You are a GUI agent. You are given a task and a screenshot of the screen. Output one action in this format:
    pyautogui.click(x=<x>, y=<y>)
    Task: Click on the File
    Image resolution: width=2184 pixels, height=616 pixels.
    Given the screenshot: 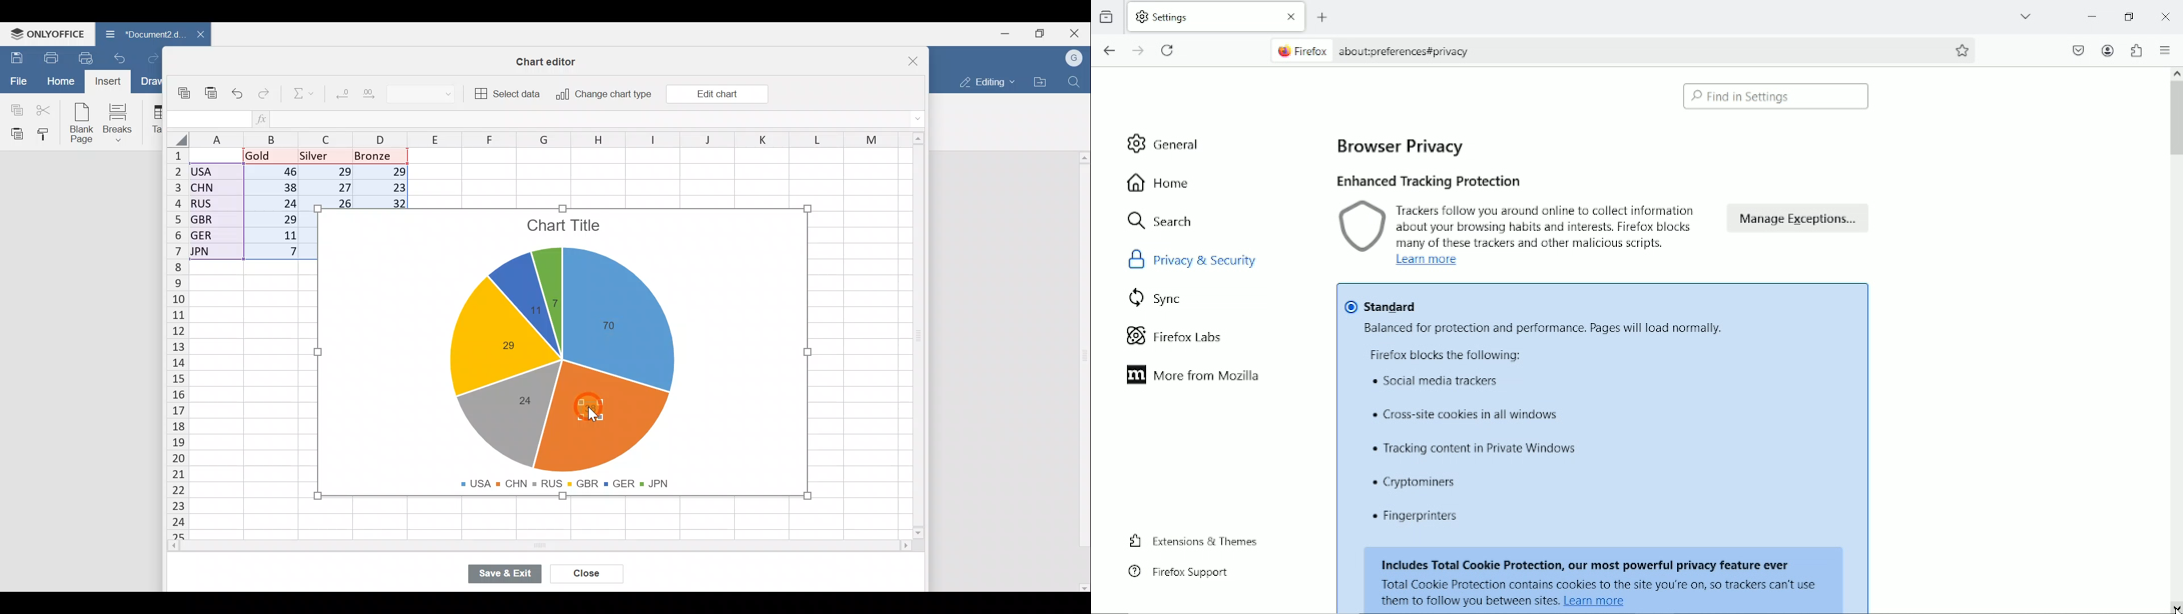 What is the action you would take?
    pyautogui.click(x=17, y=80)
    